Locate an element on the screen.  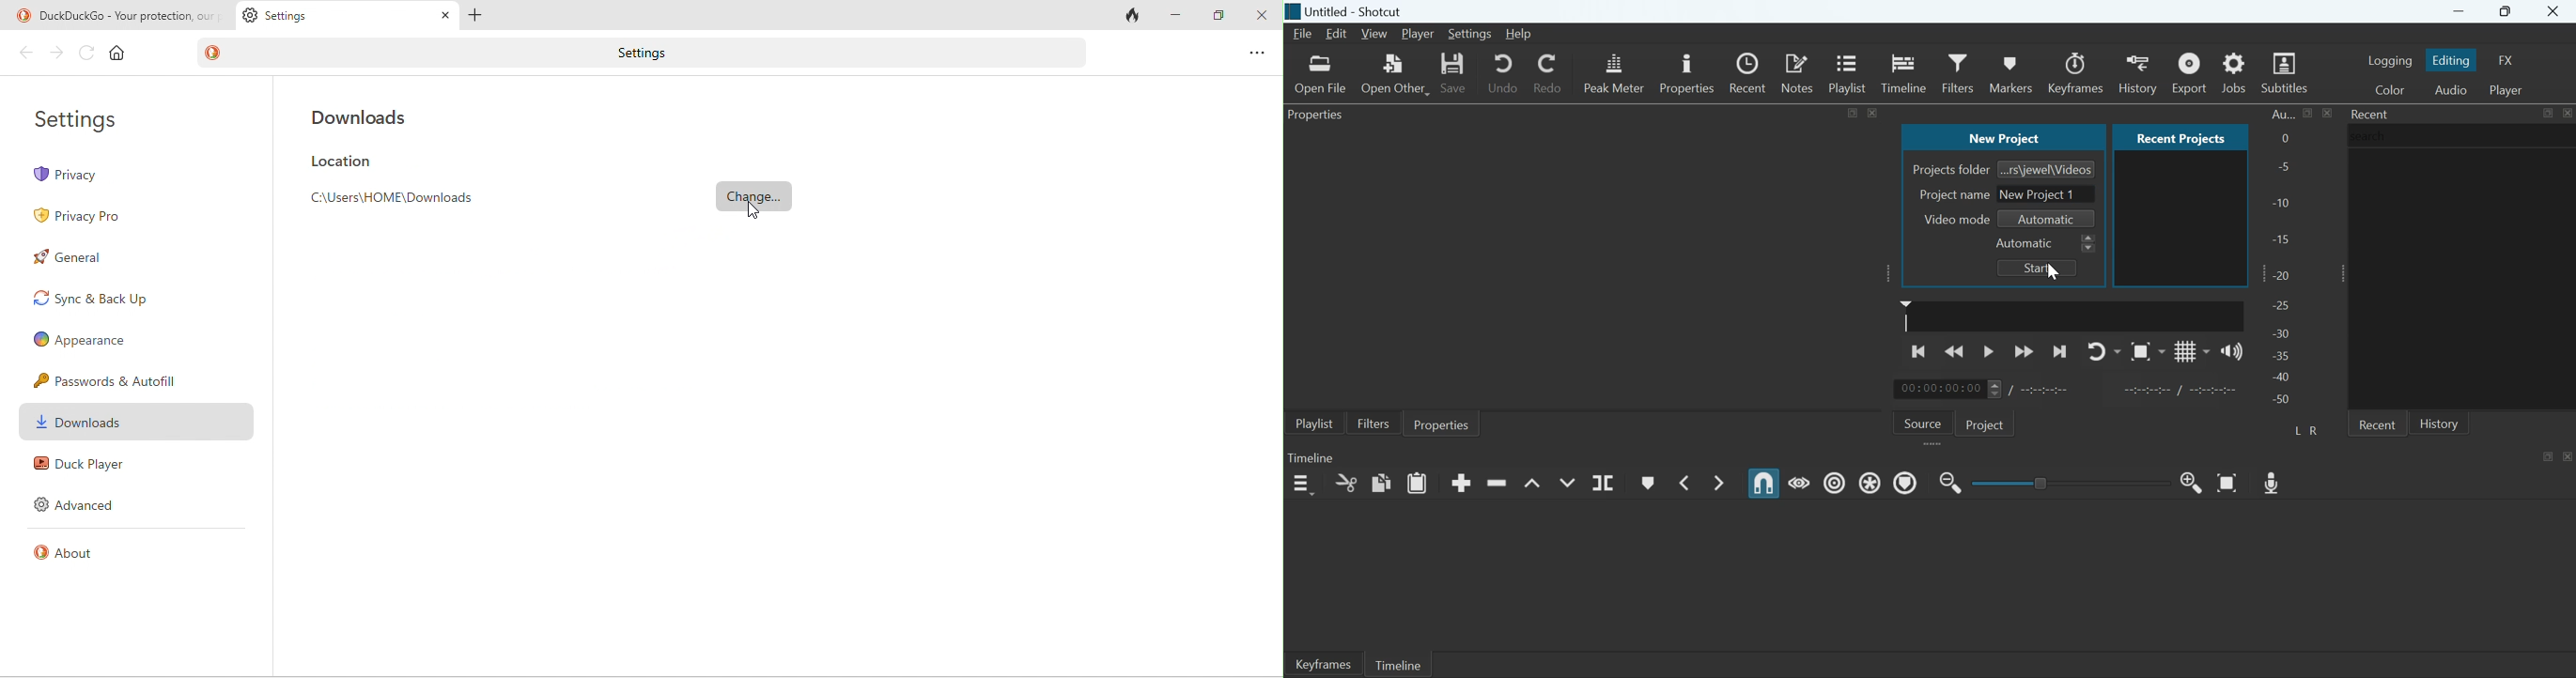
Switch to the Audio layout is located at coordinates (2451, 89).